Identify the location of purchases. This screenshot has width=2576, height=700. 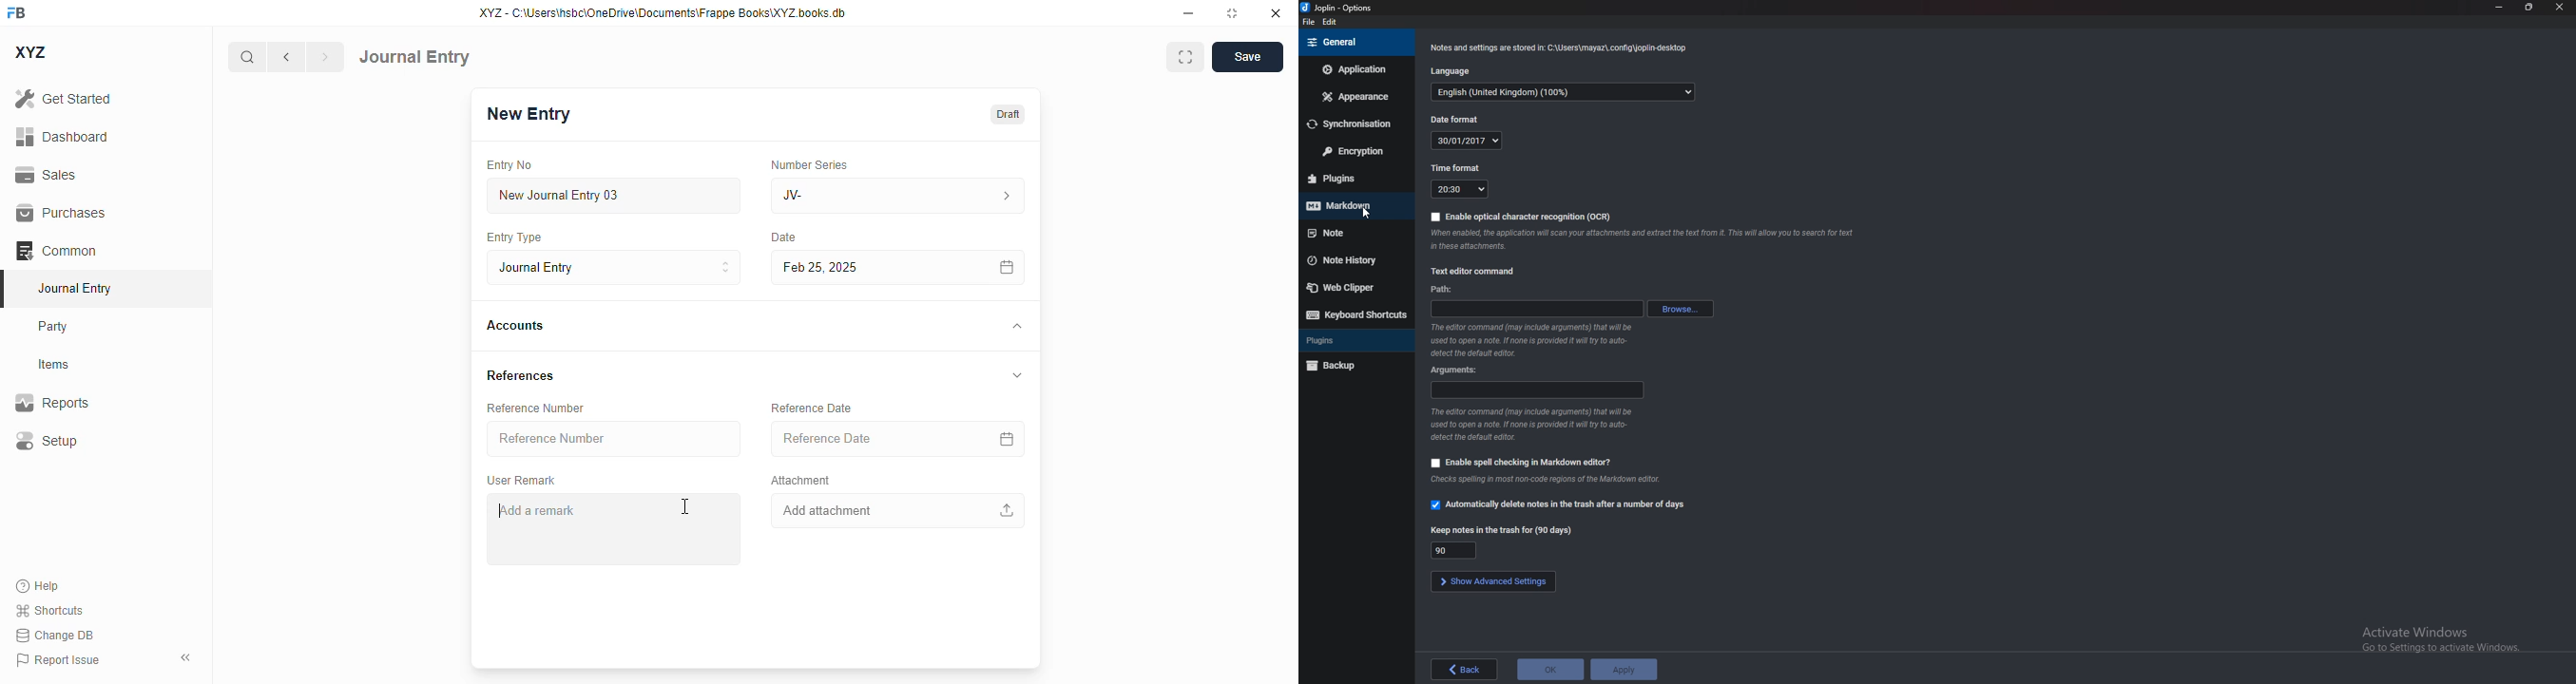
(62, 213).